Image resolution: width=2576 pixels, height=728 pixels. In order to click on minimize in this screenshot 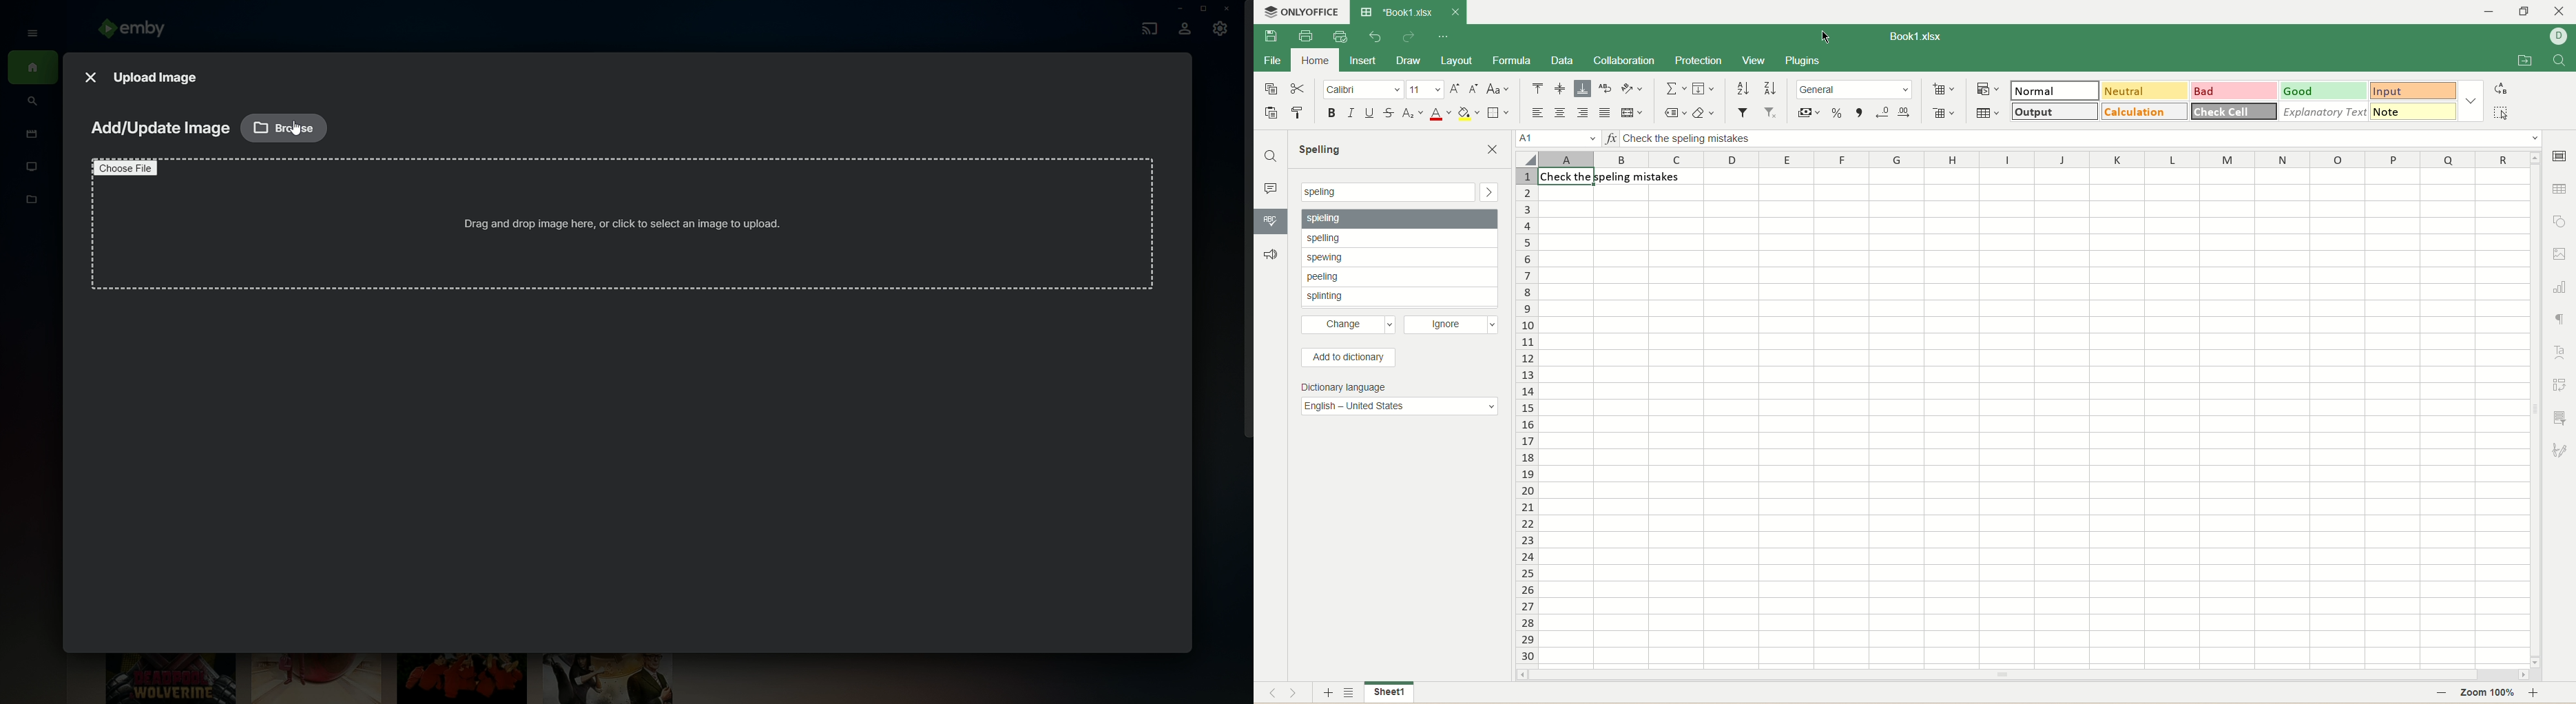, I will do `click(2493, 12)`.